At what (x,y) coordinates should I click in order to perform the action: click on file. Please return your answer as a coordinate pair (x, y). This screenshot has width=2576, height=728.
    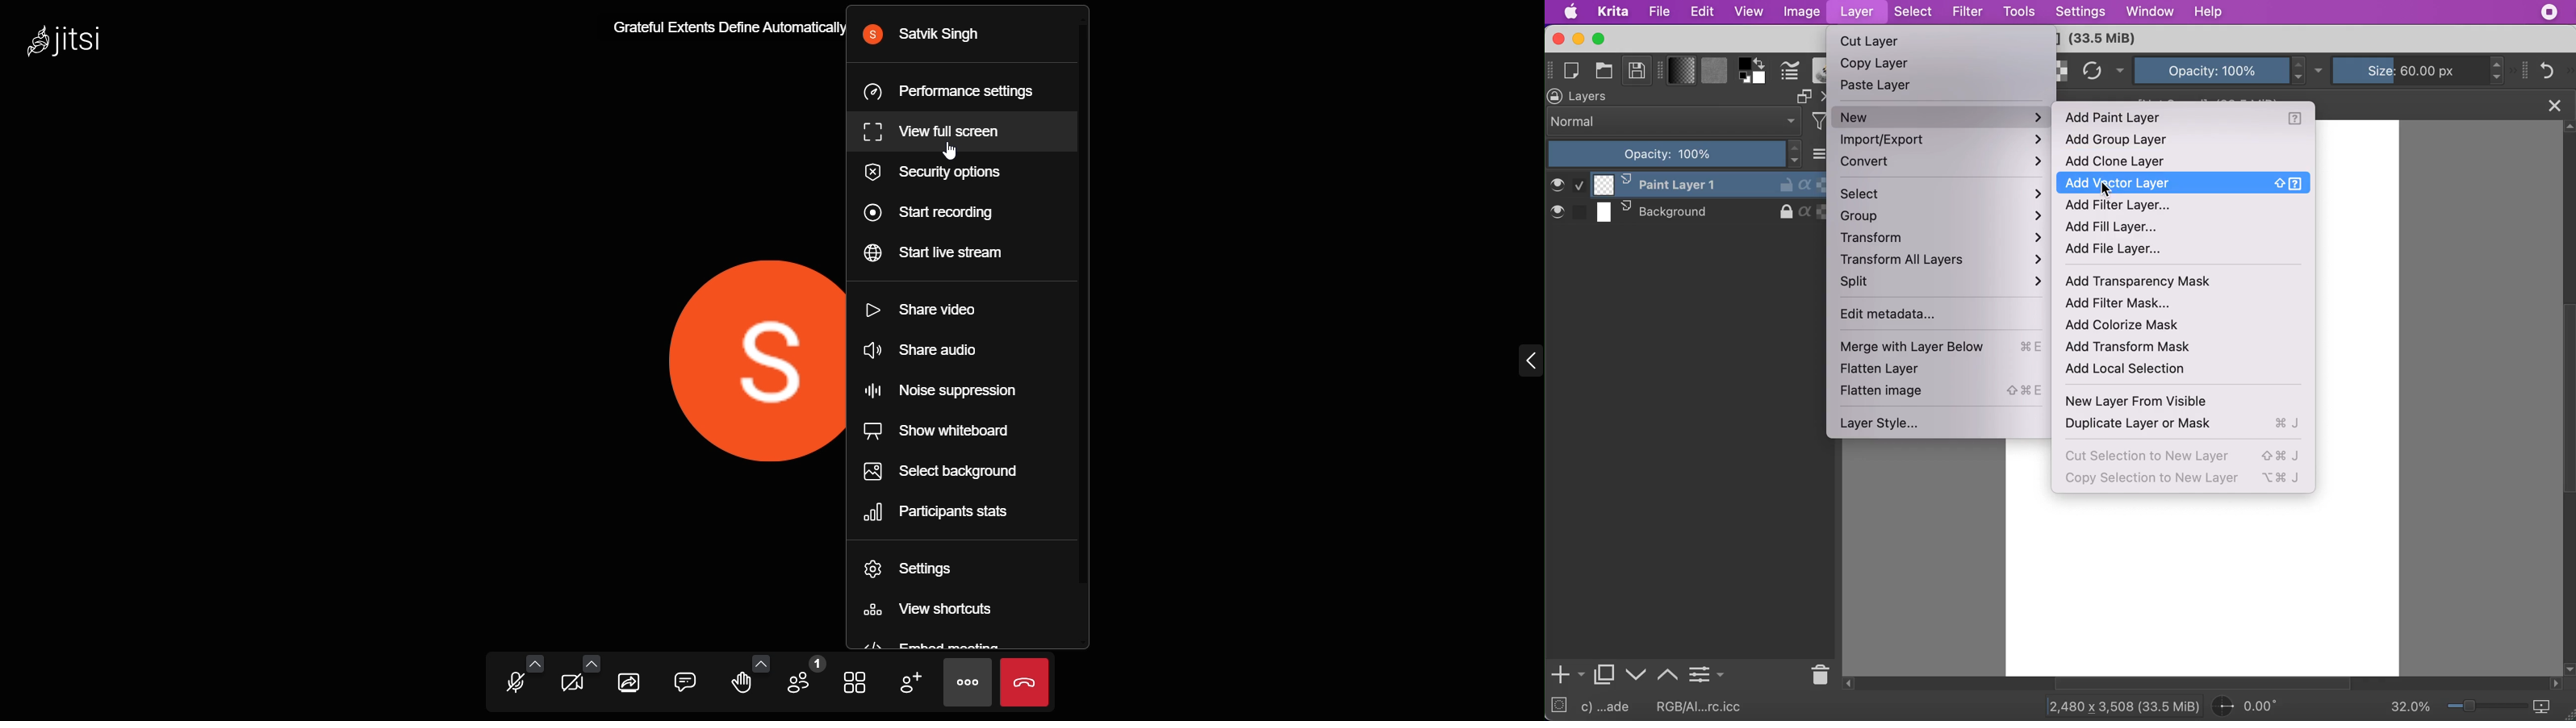
    Looking at the image, I should click on (1659, 12).